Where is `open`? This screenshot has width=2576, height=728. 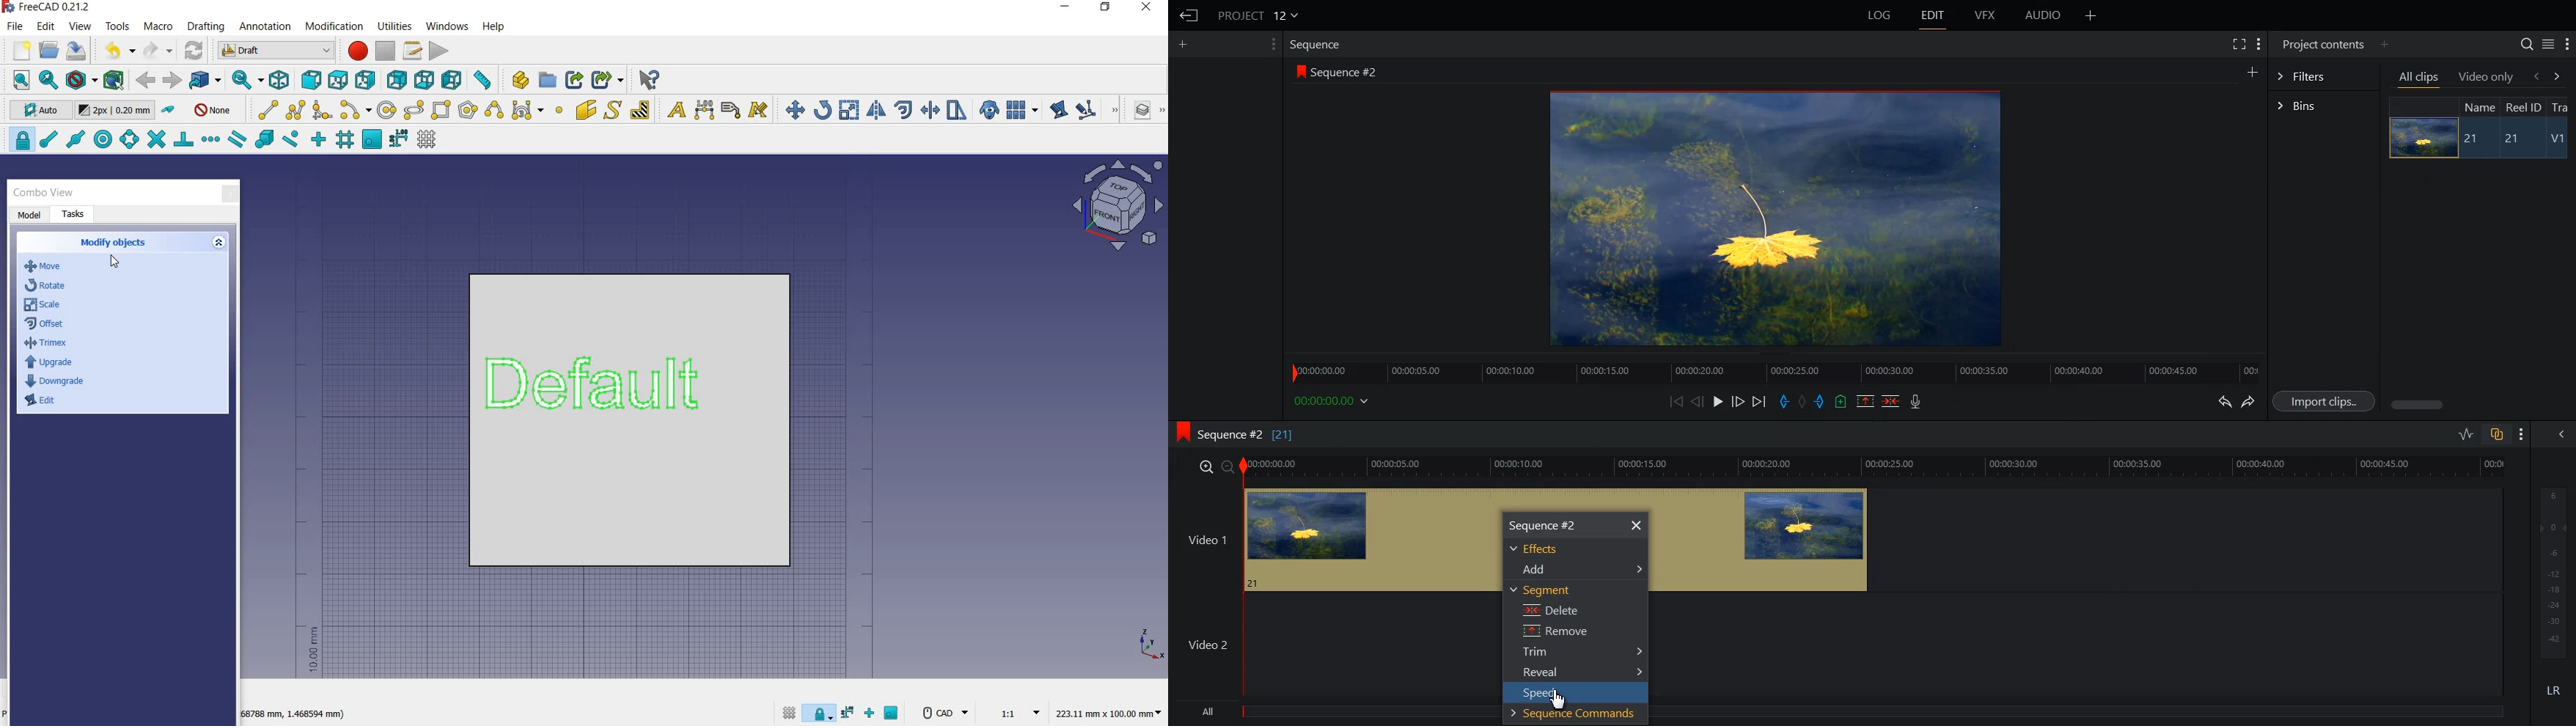
open is located at coordinates (49, 49).